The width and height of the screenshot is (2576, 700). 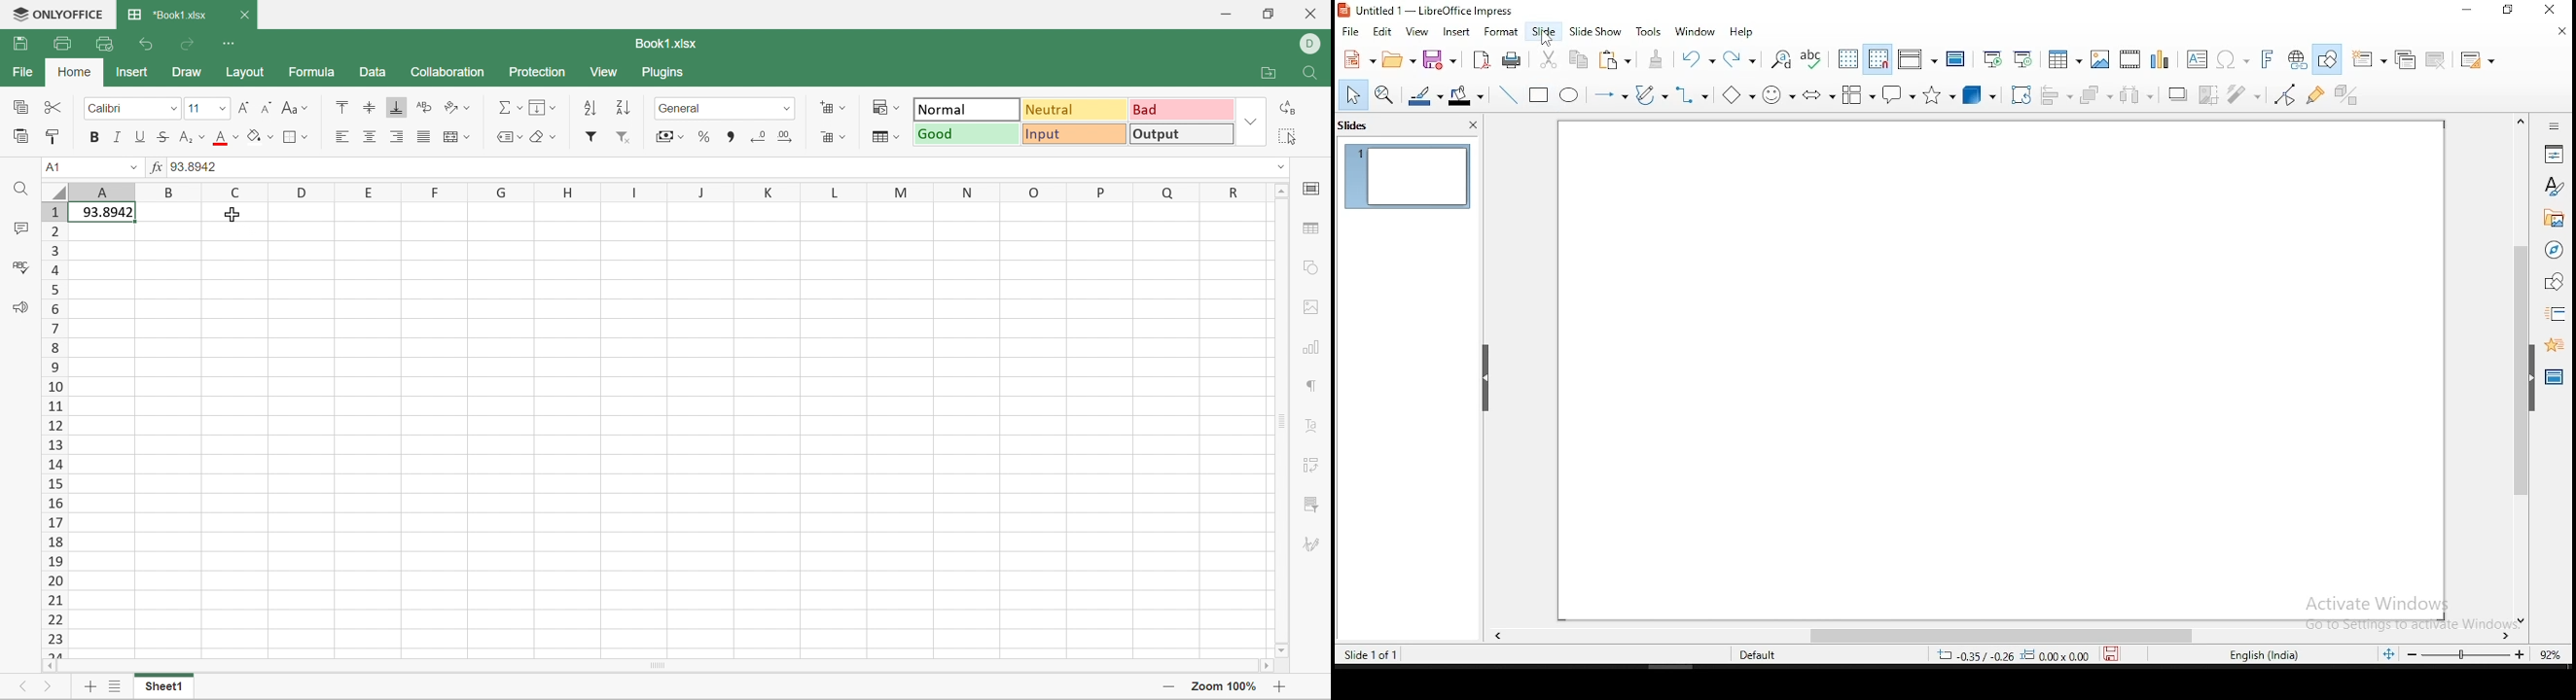 What do you see at coordinates (1745, 655) in the screenshot?
I see `default` at bounding box center [1745, 655].